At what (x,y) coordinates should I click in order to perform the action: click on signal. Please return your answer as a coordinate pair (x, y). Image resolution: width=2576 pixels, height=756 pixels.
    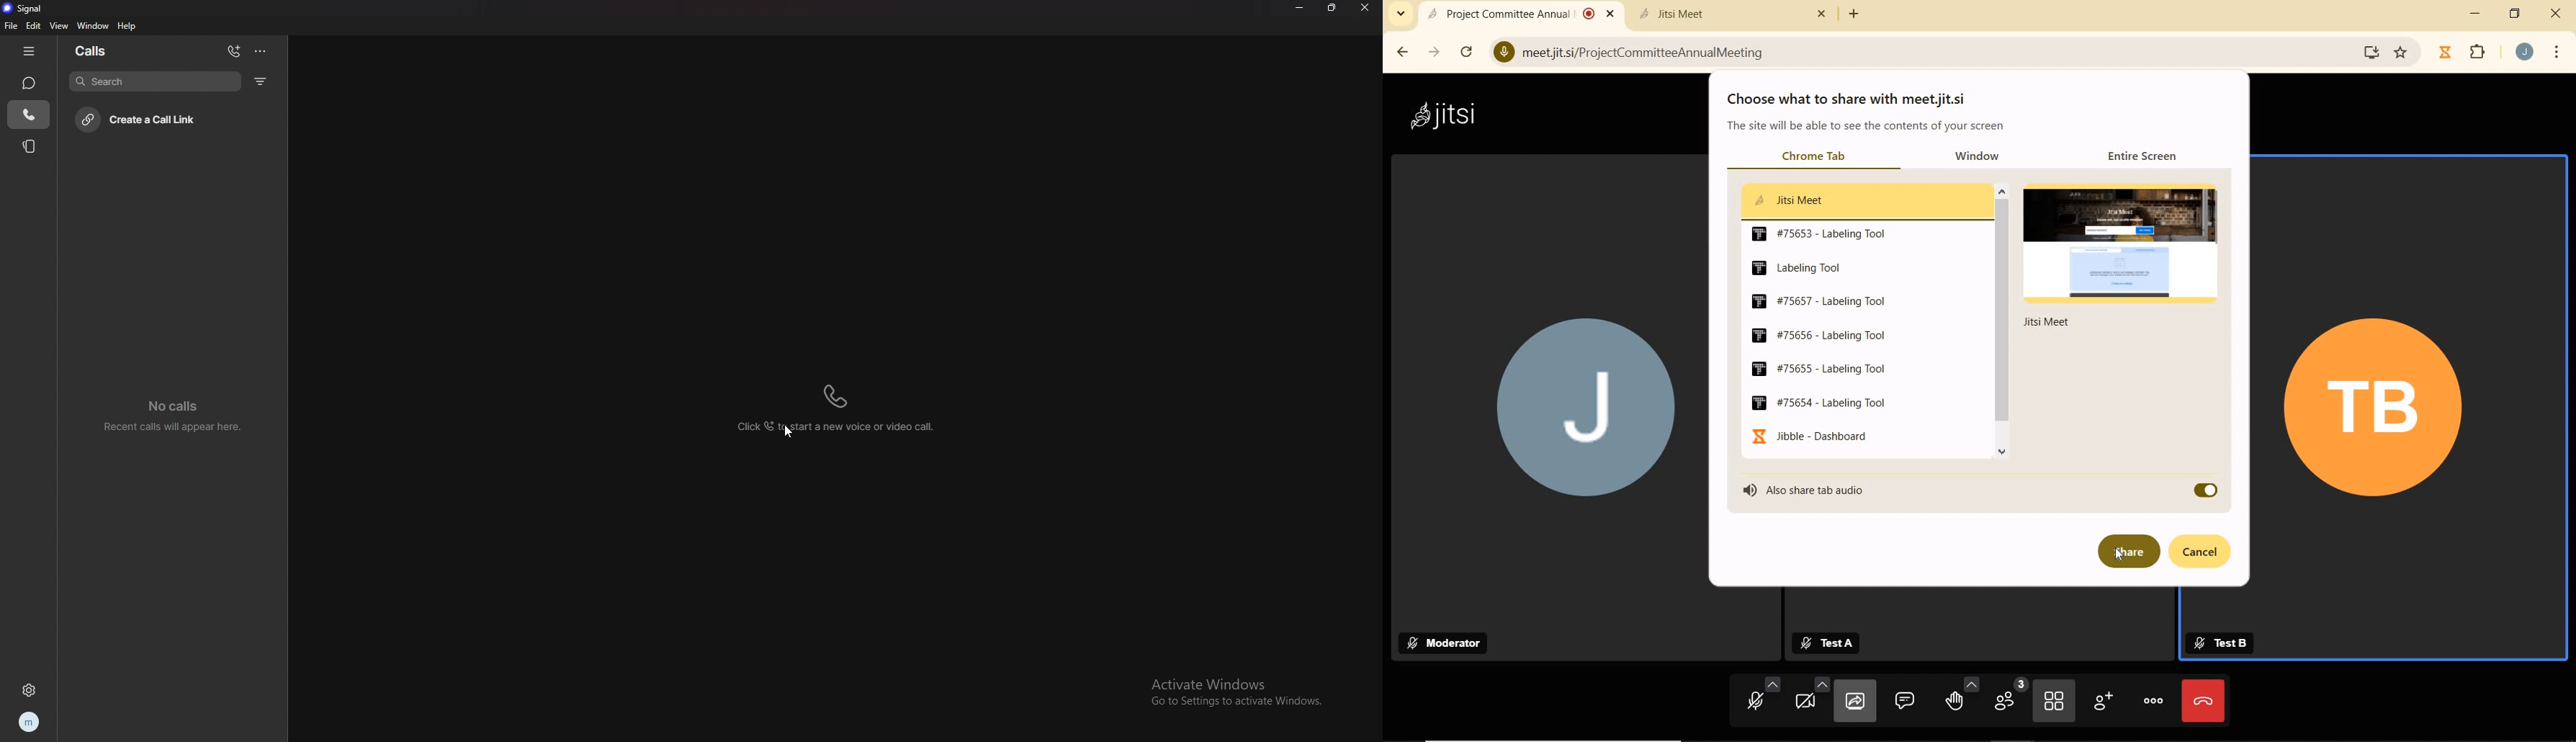
    Looking at the image, I should click on (36, 9).